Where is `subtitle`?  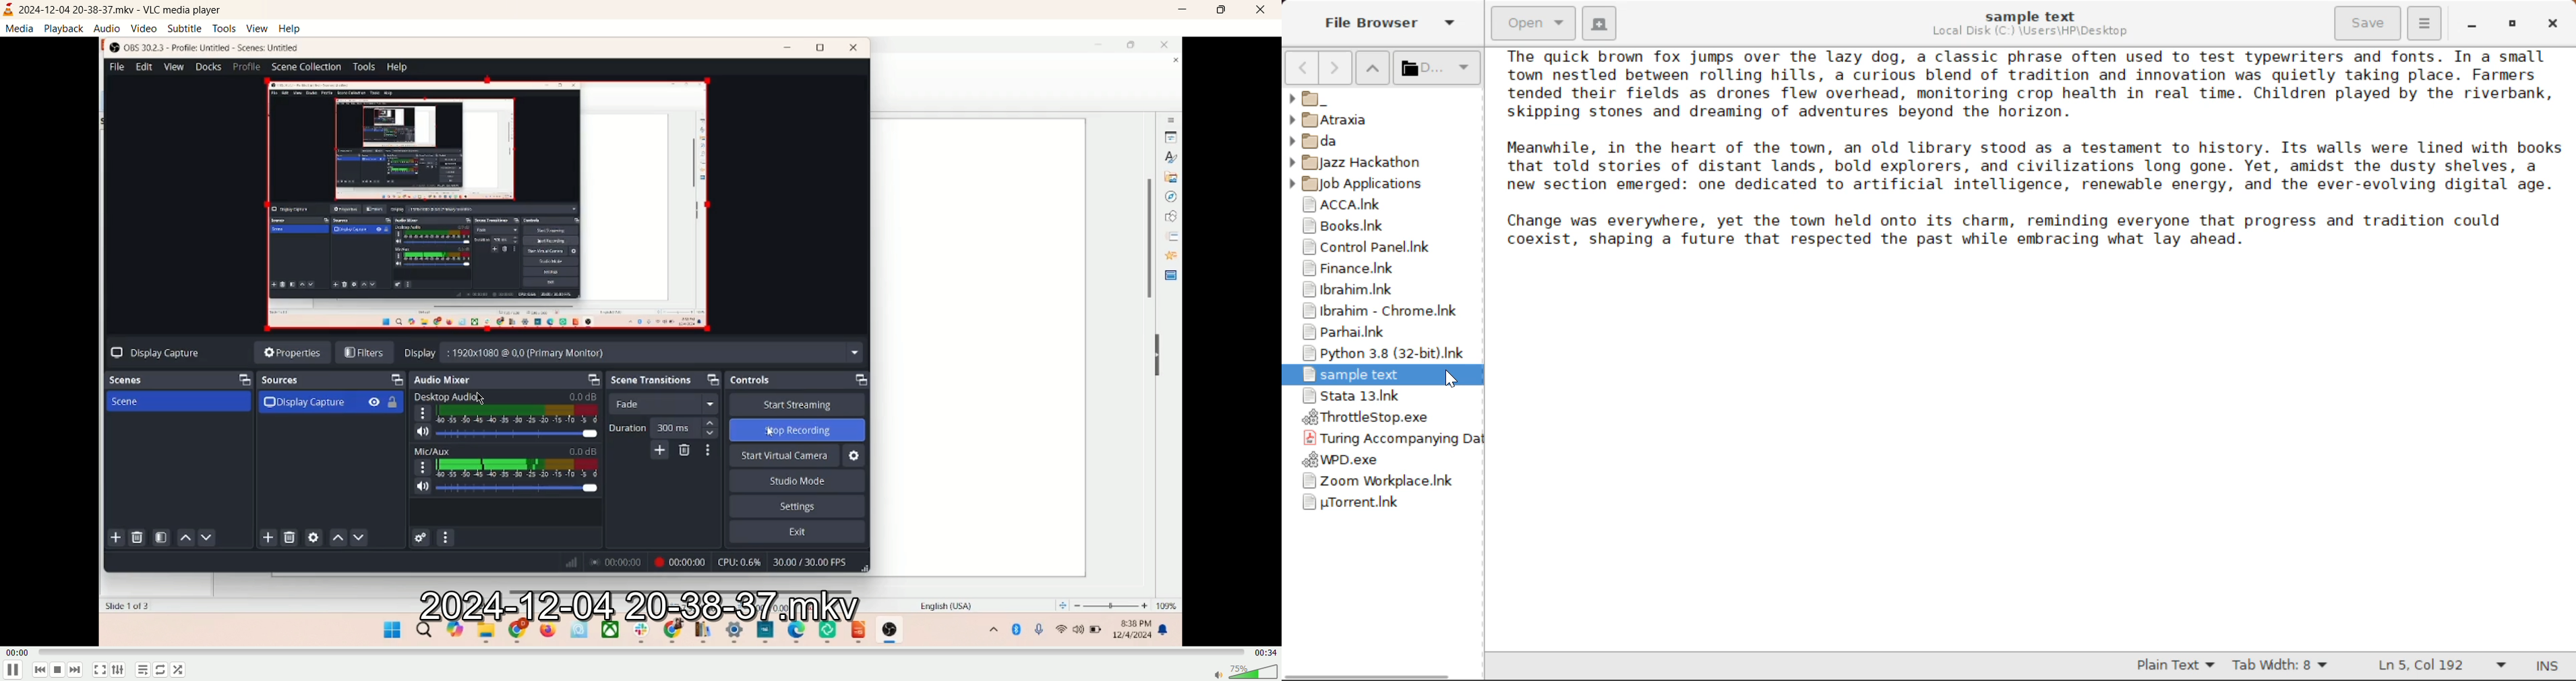
subtitle is located at coordinates (184, 27).